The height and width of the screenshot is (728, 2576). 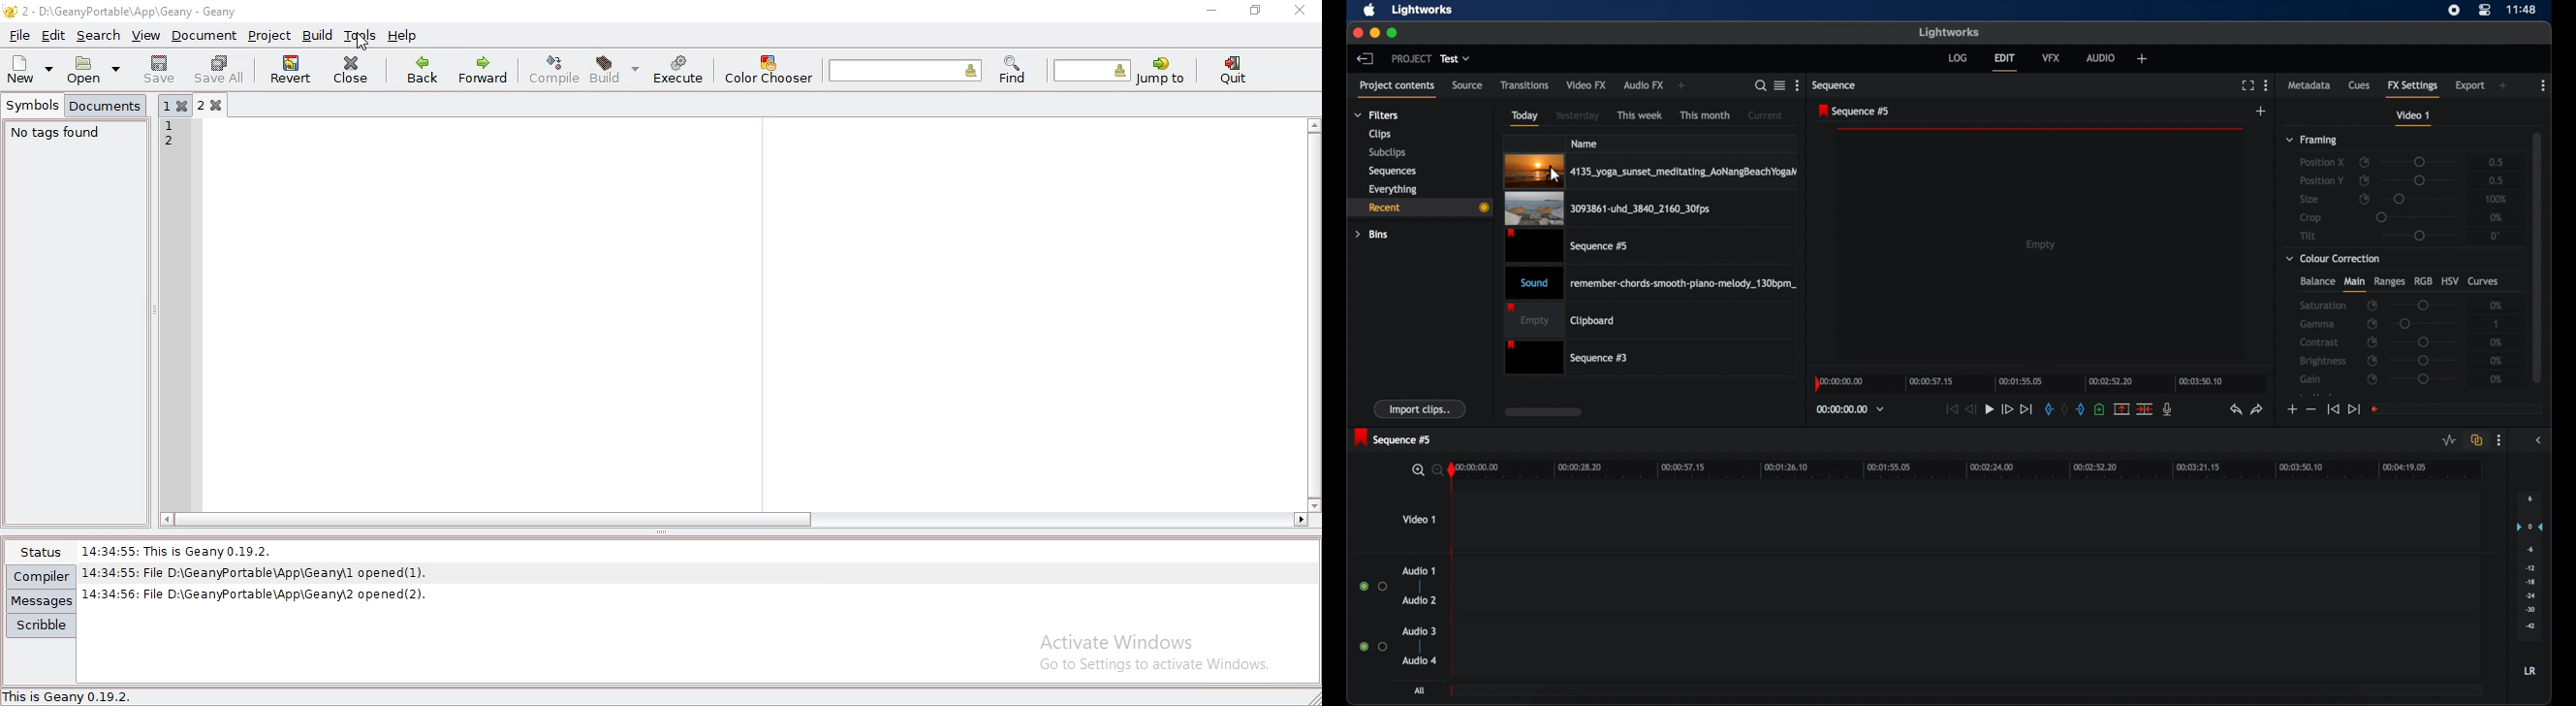 I want to click on scroll box, so click(x=1543, y=412).